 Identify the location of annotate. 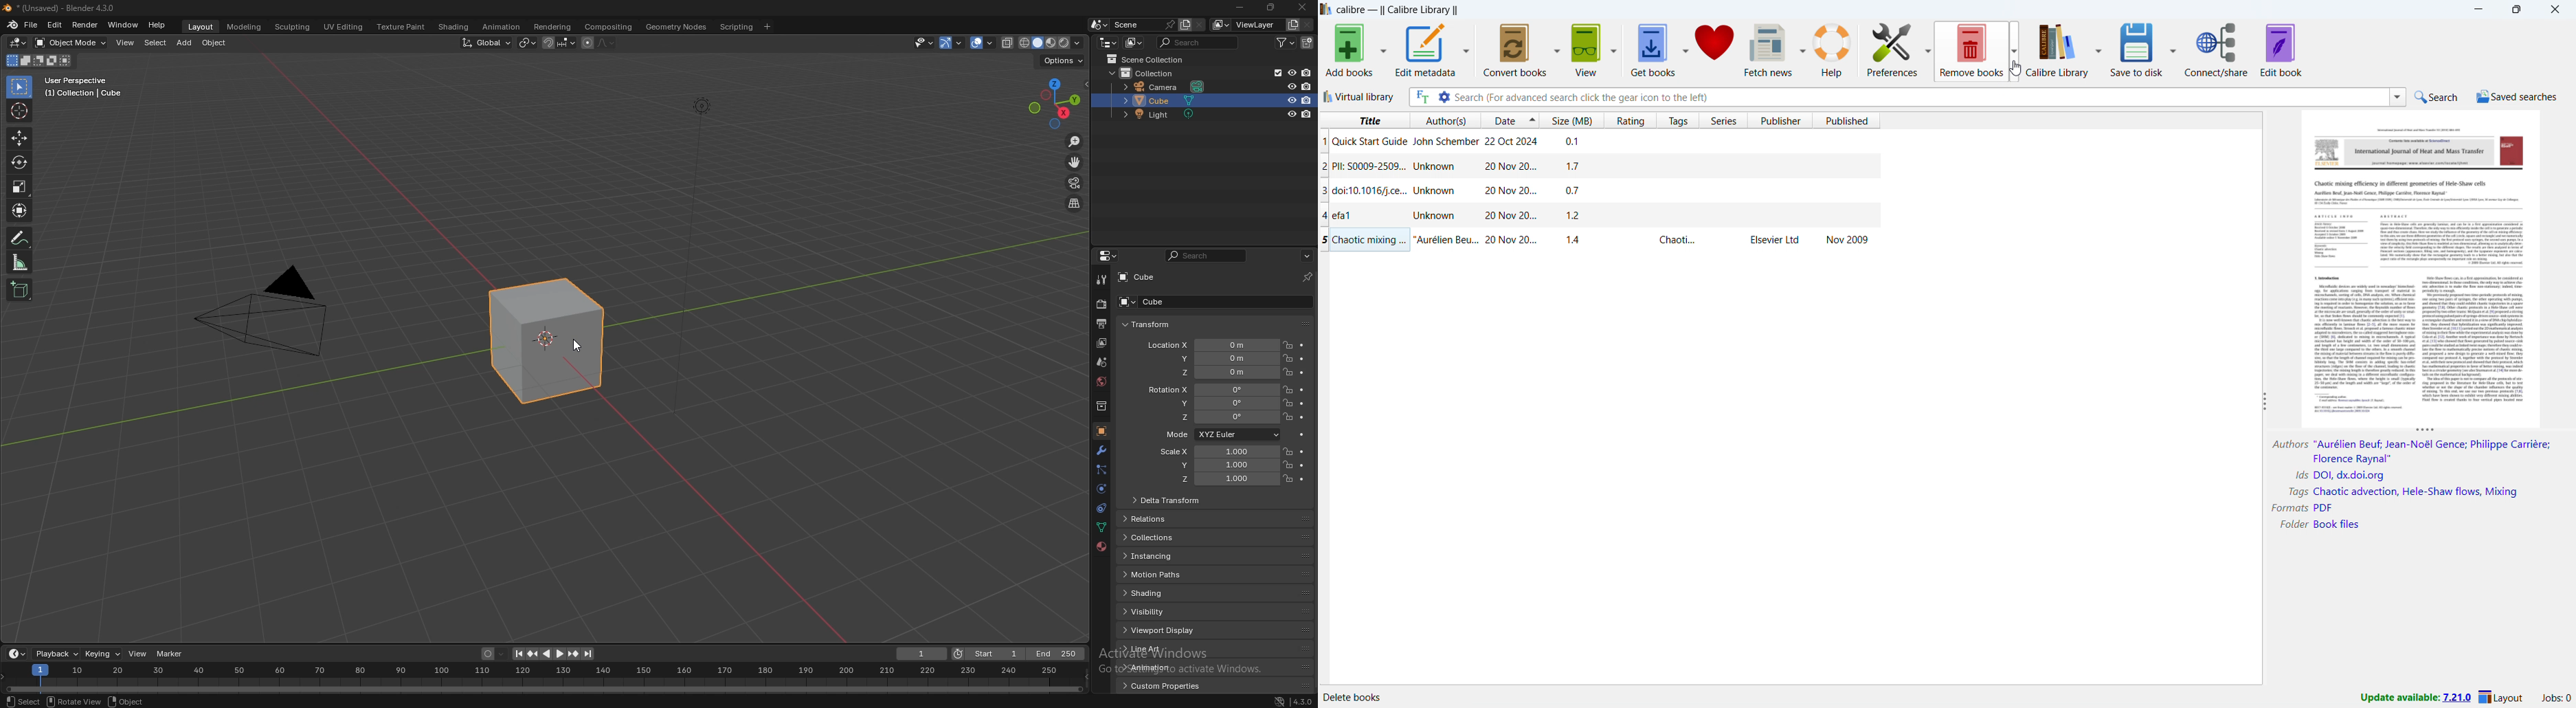
(20, 237).